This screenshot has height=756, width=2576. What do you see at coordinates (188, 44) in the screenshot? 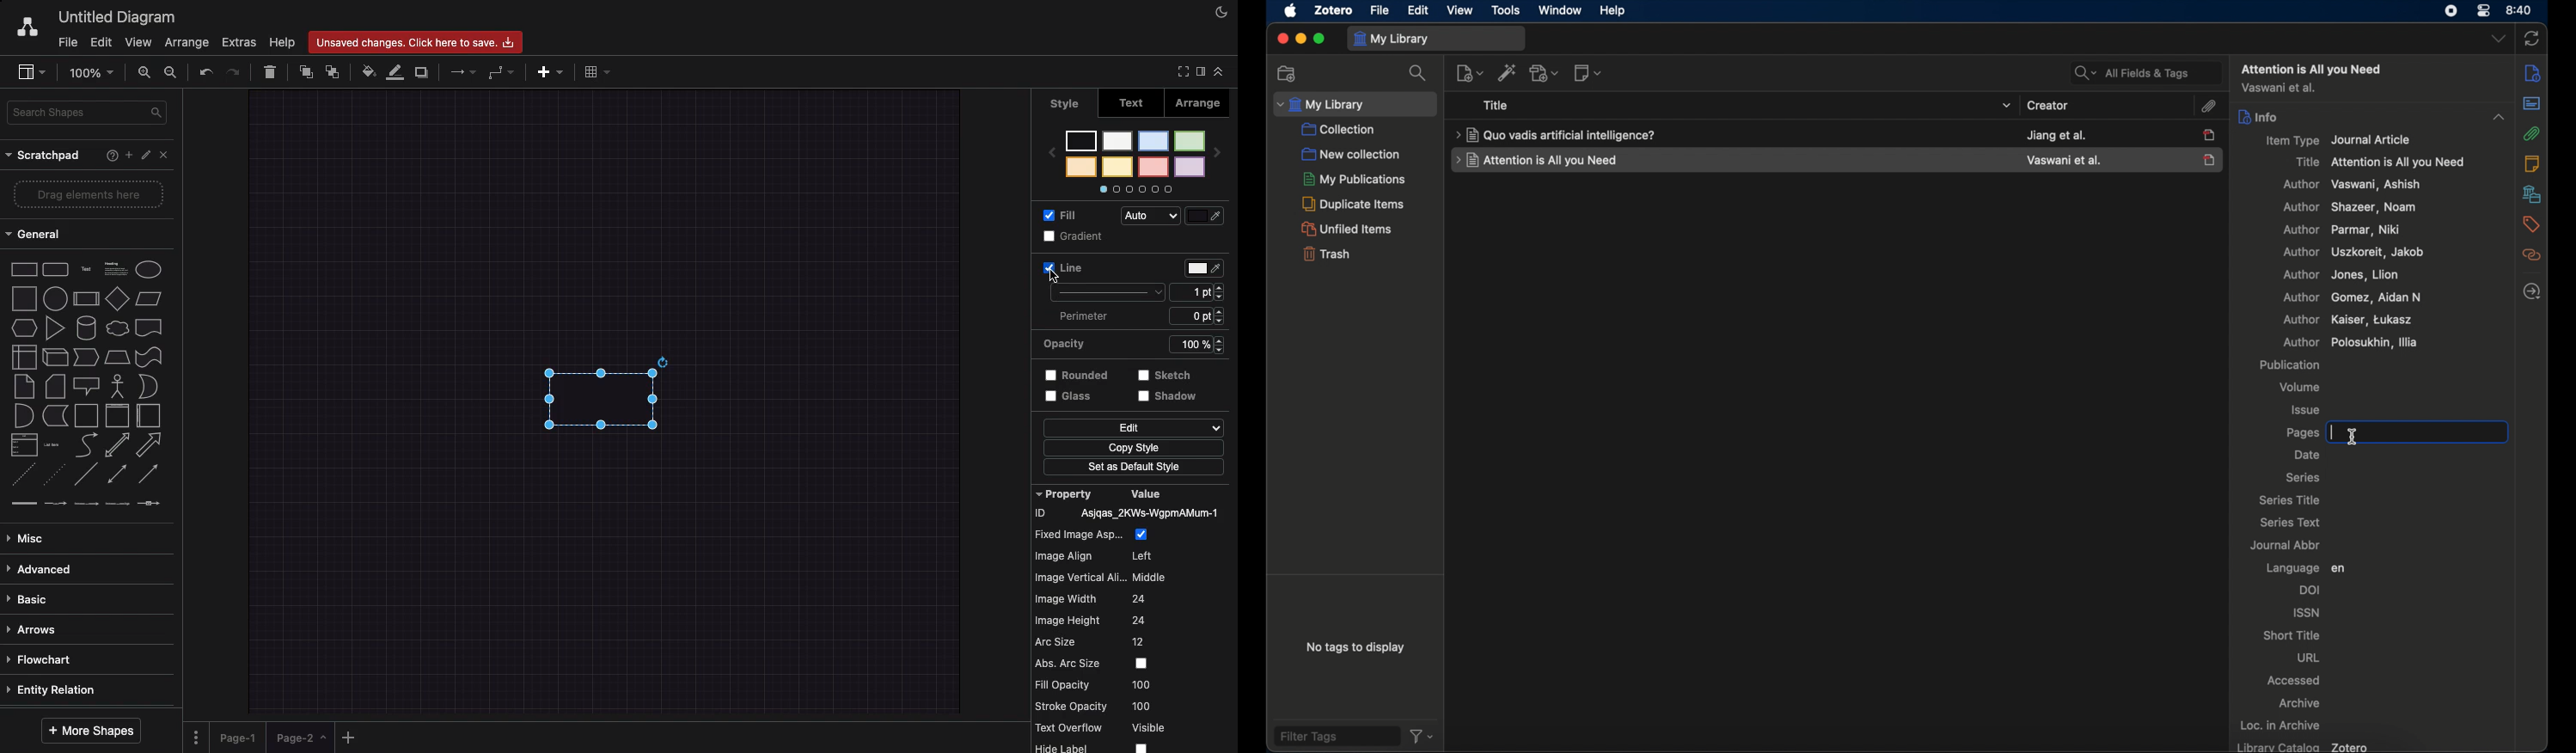
I see `Arrange` at bounding box center [188, 44].